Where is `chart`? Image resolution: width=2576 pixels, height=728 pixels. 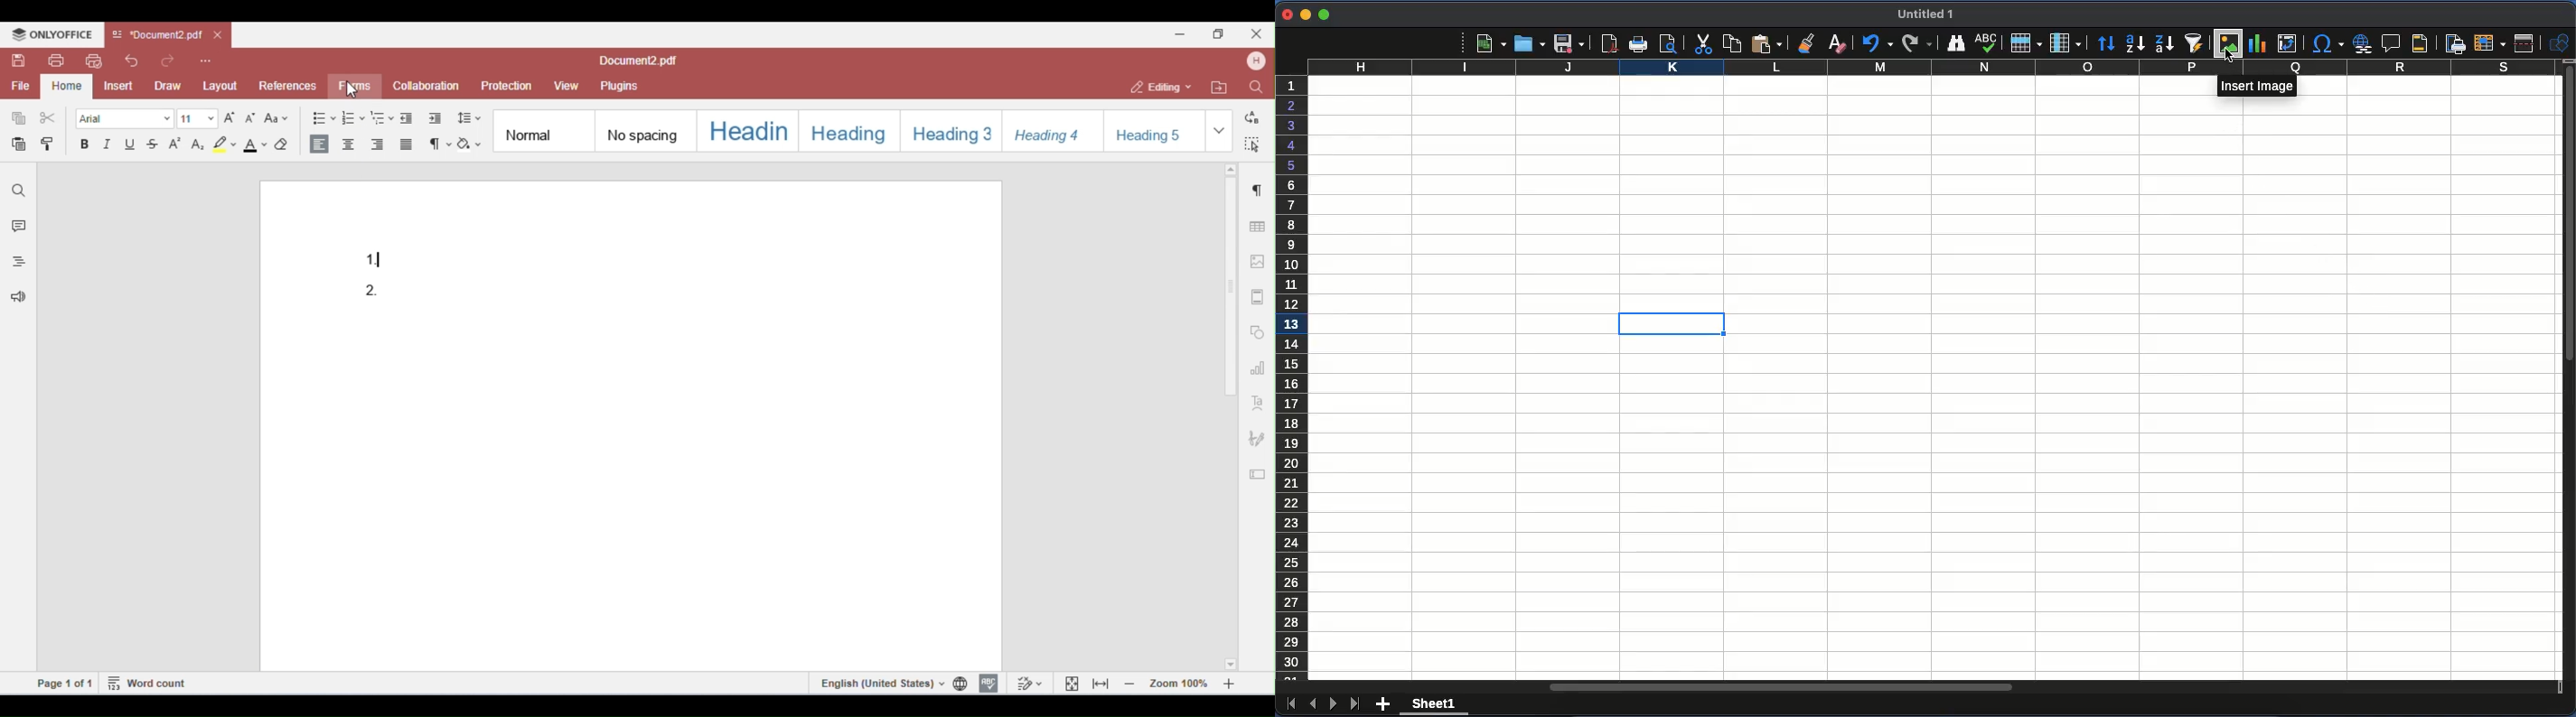 chart is located at coordinates (2258, 44).